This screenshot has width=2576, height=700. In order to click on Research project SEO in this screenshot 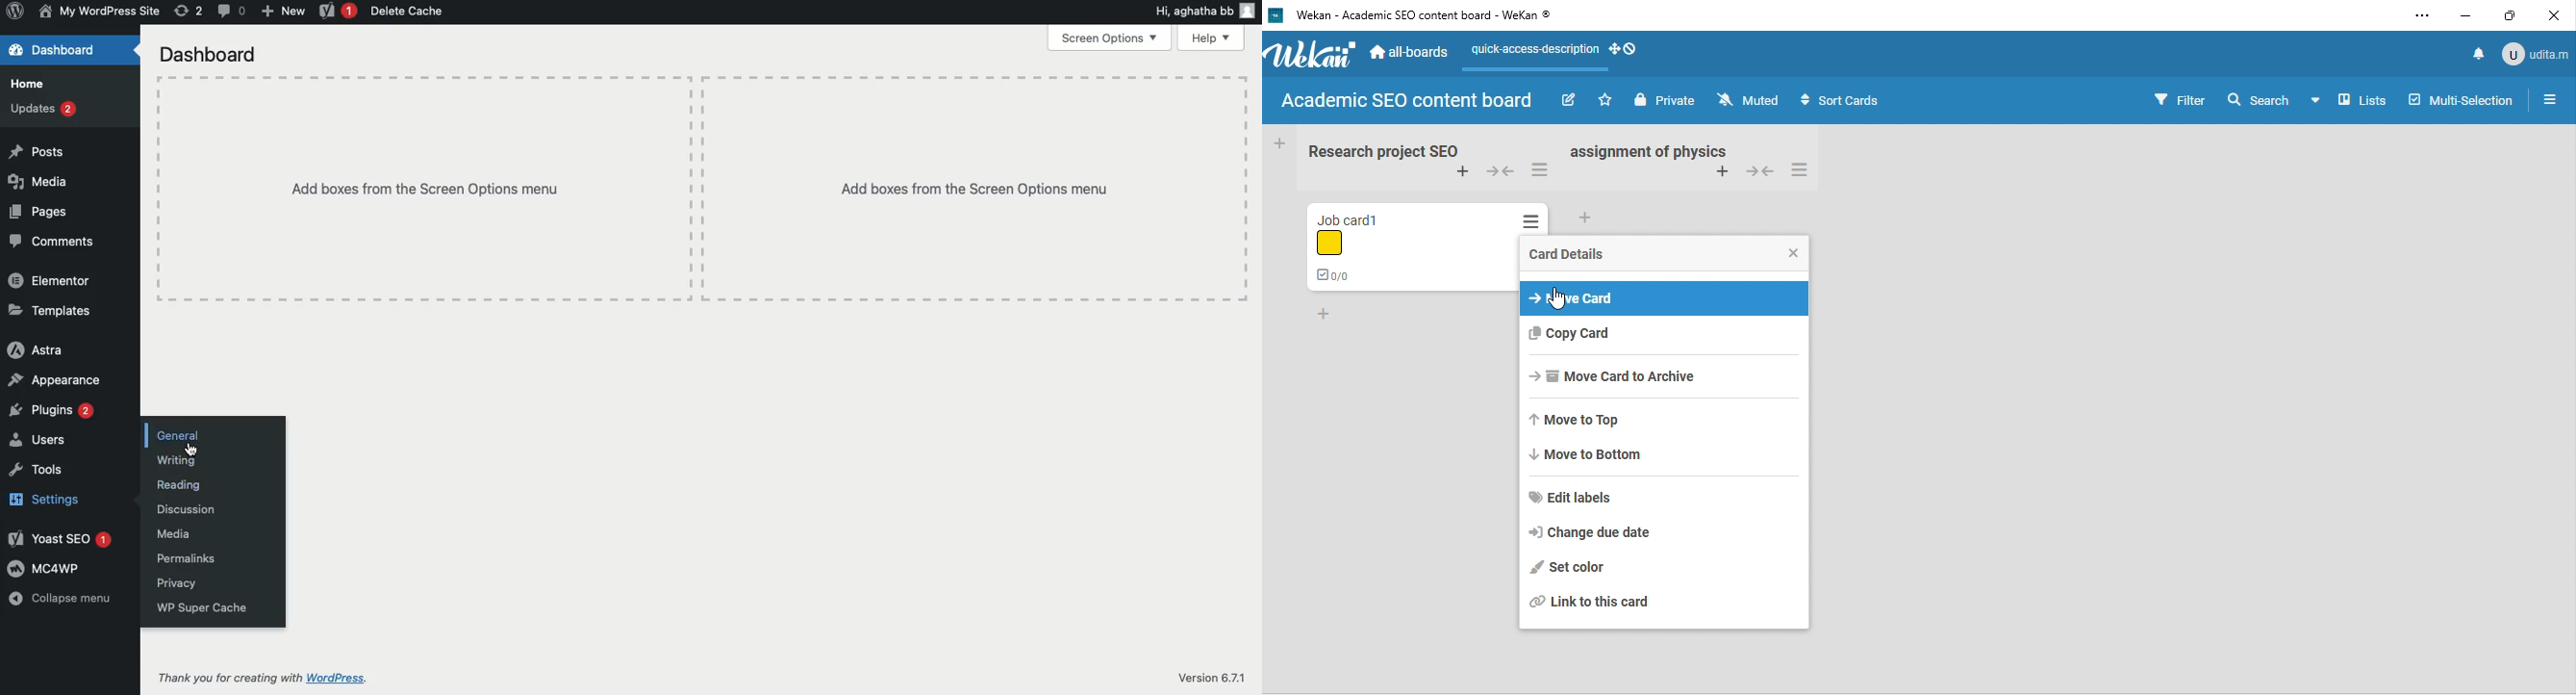, I will do `click(1380, 151)`.